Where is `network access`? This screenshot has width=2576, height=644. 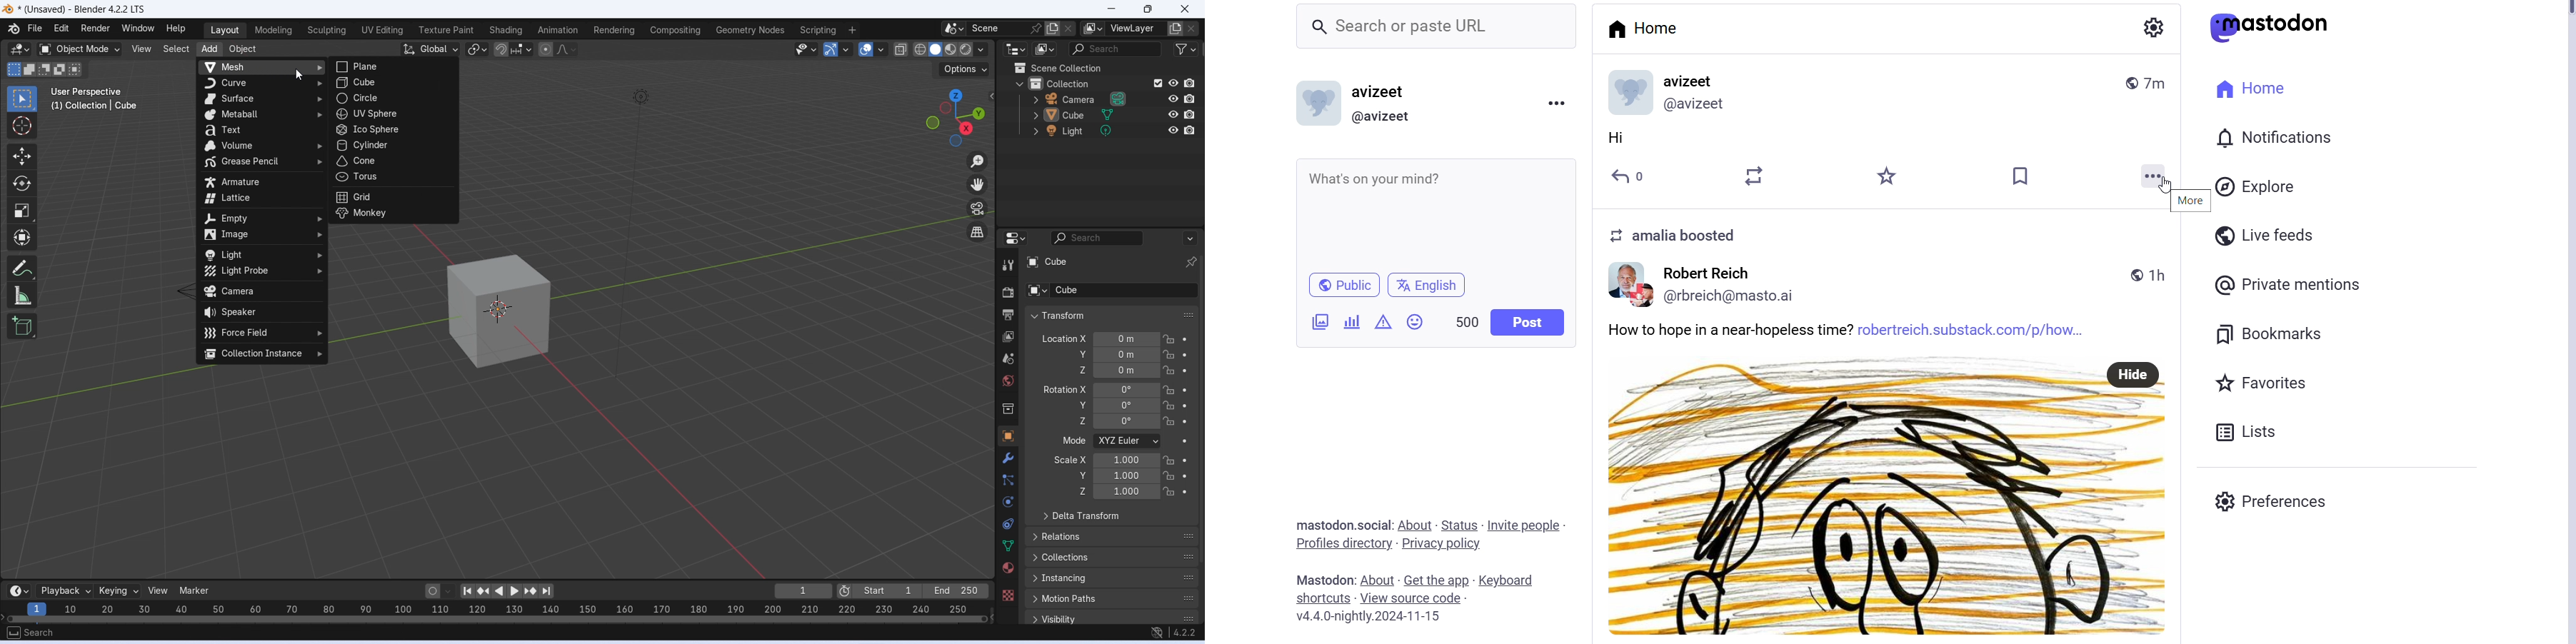
network access is located at coordinates (1157, 633).